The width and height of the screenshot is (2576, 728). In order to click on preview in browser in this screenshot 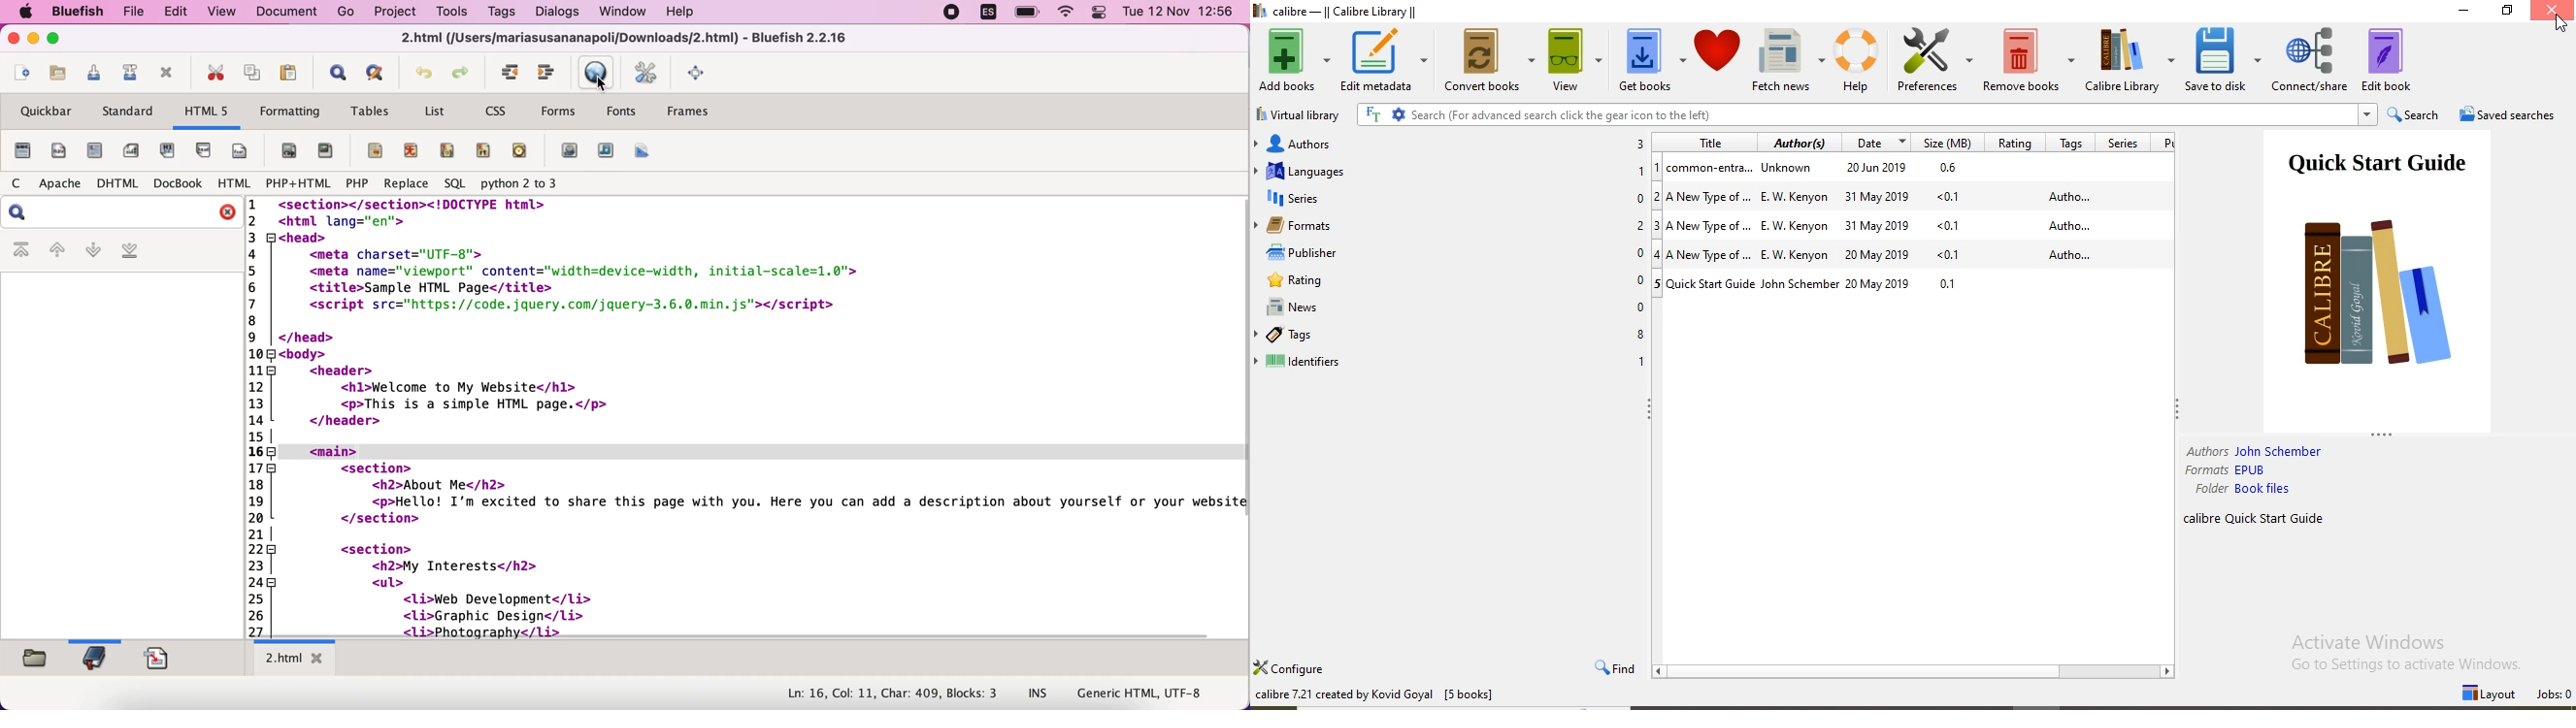, I will do `click(594, 73)`.